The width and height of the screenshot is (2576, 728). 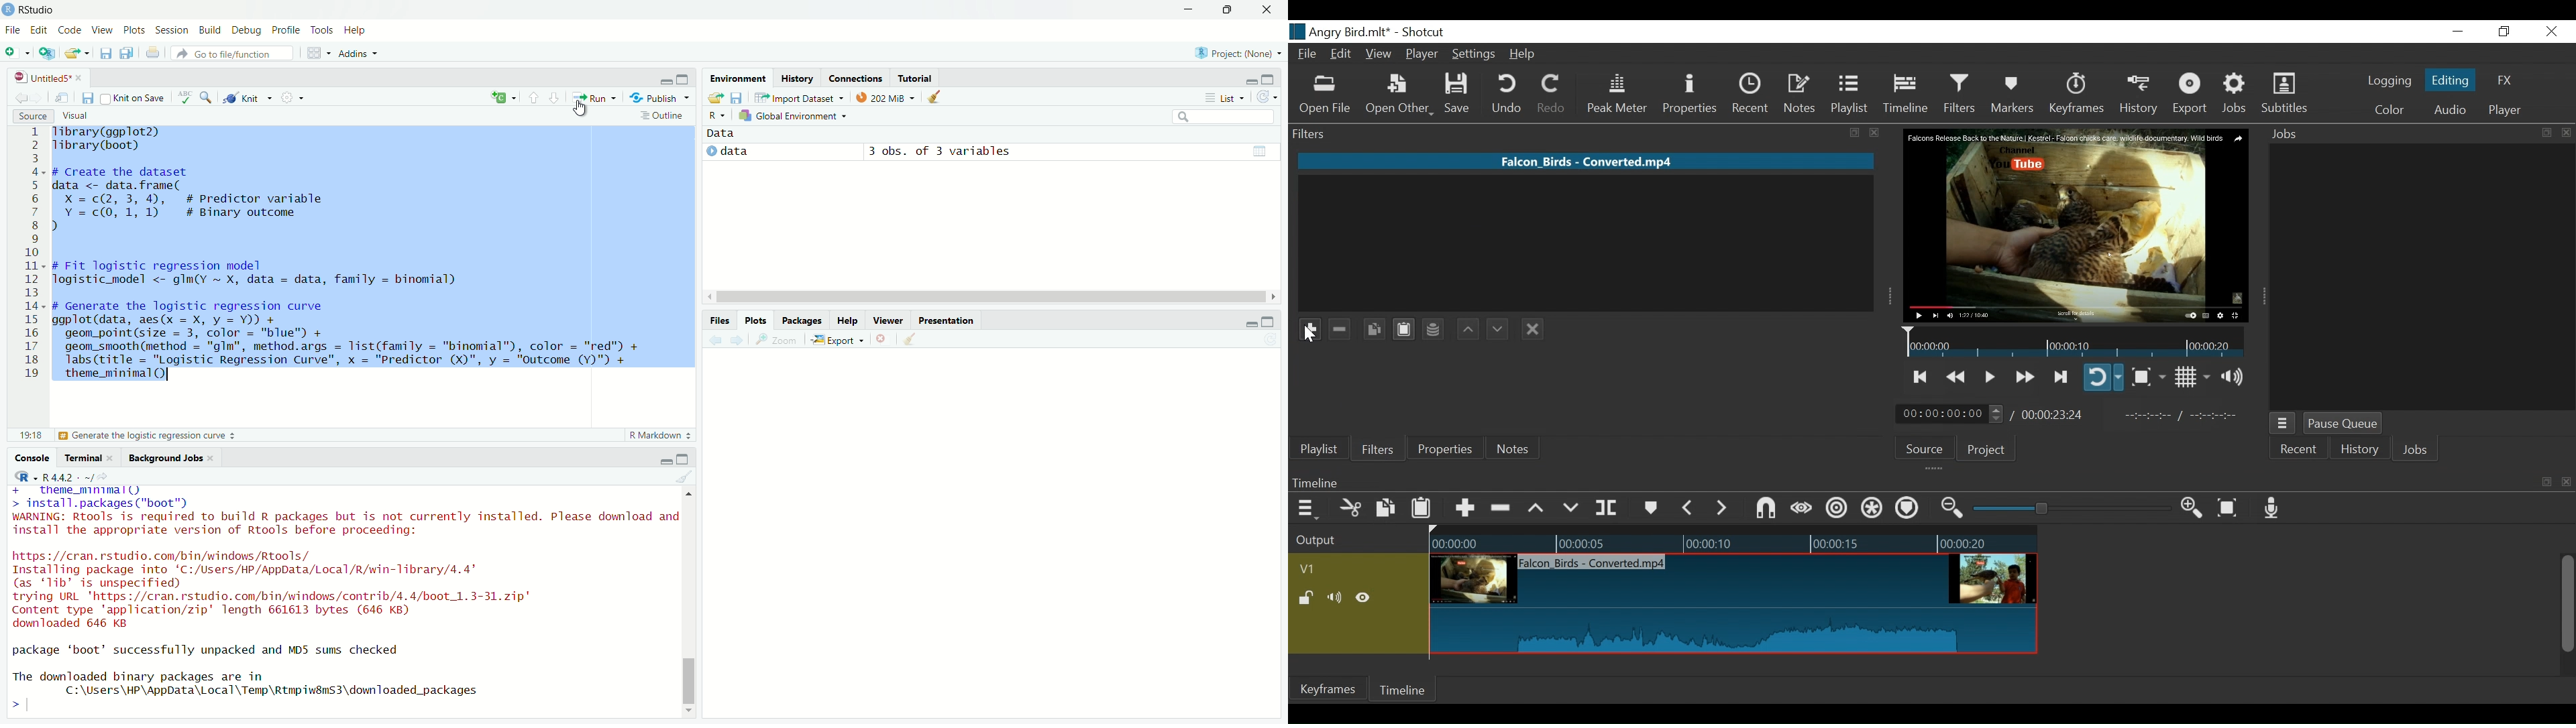 I want to click on close, so click(x=109, y=458).